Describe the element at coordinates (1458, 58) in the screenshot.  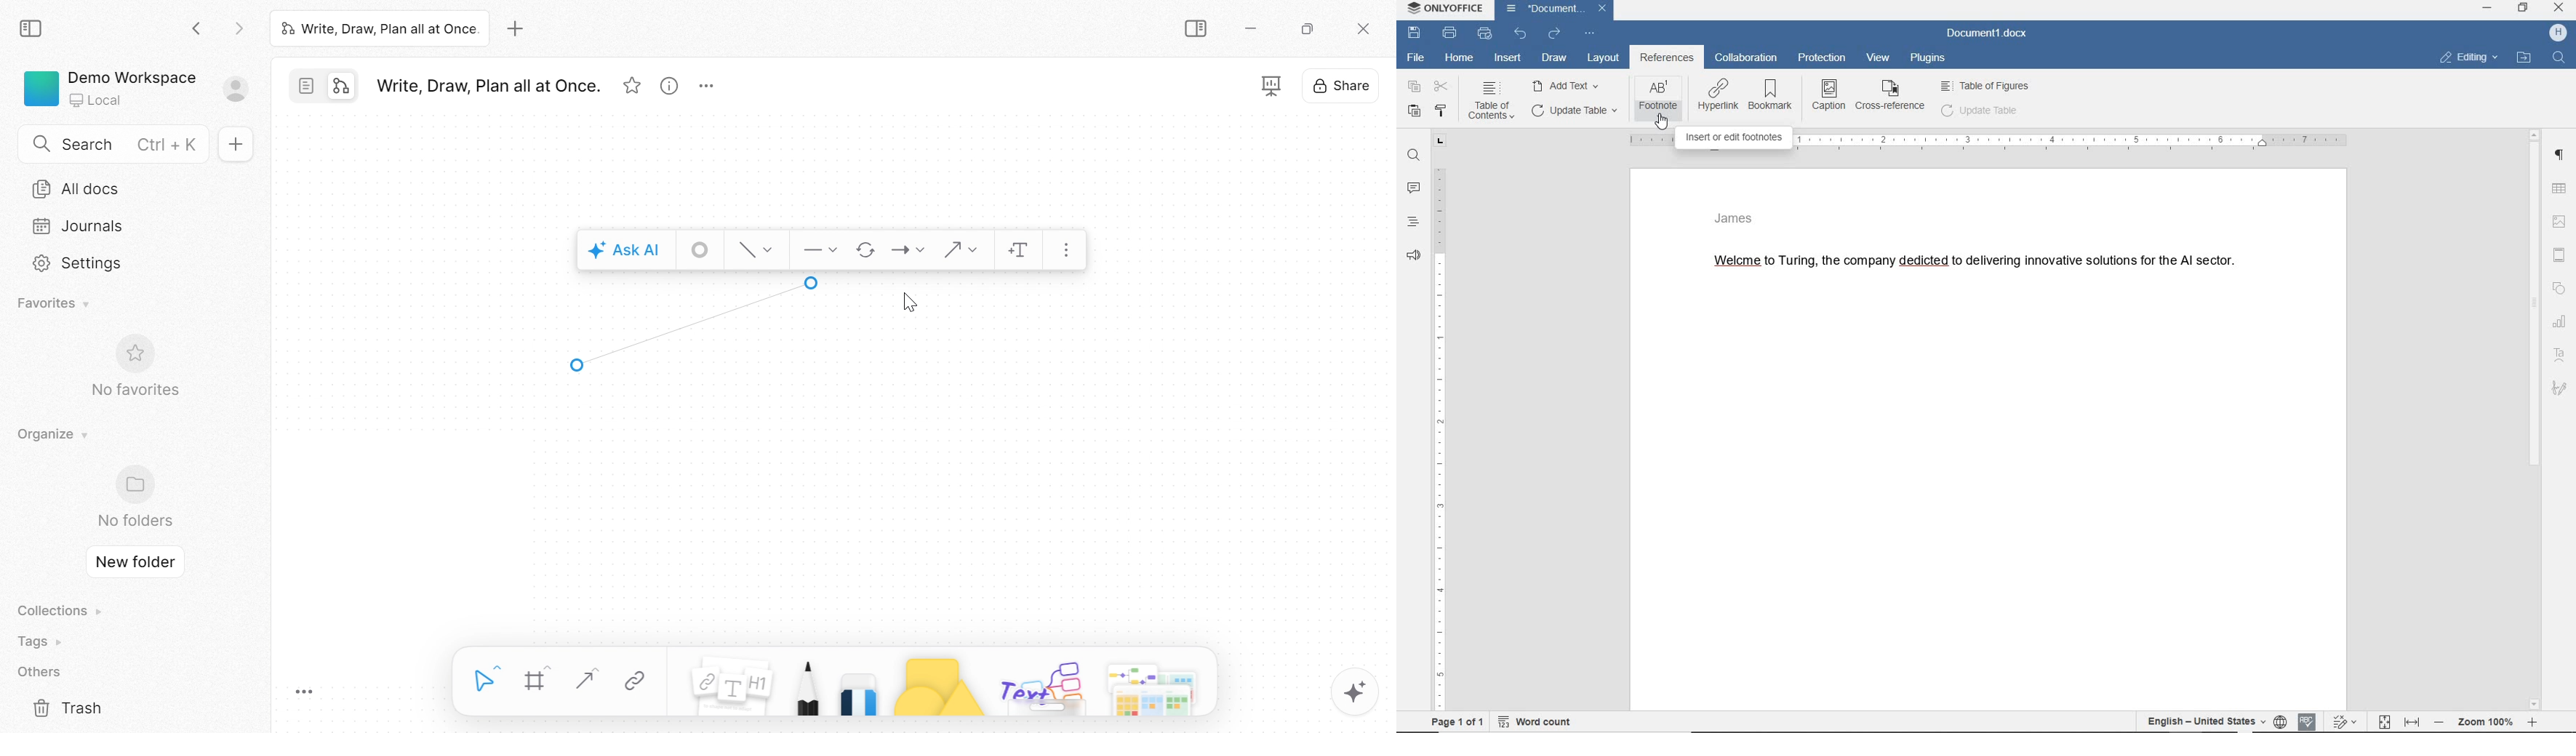
I see `home` at that location.